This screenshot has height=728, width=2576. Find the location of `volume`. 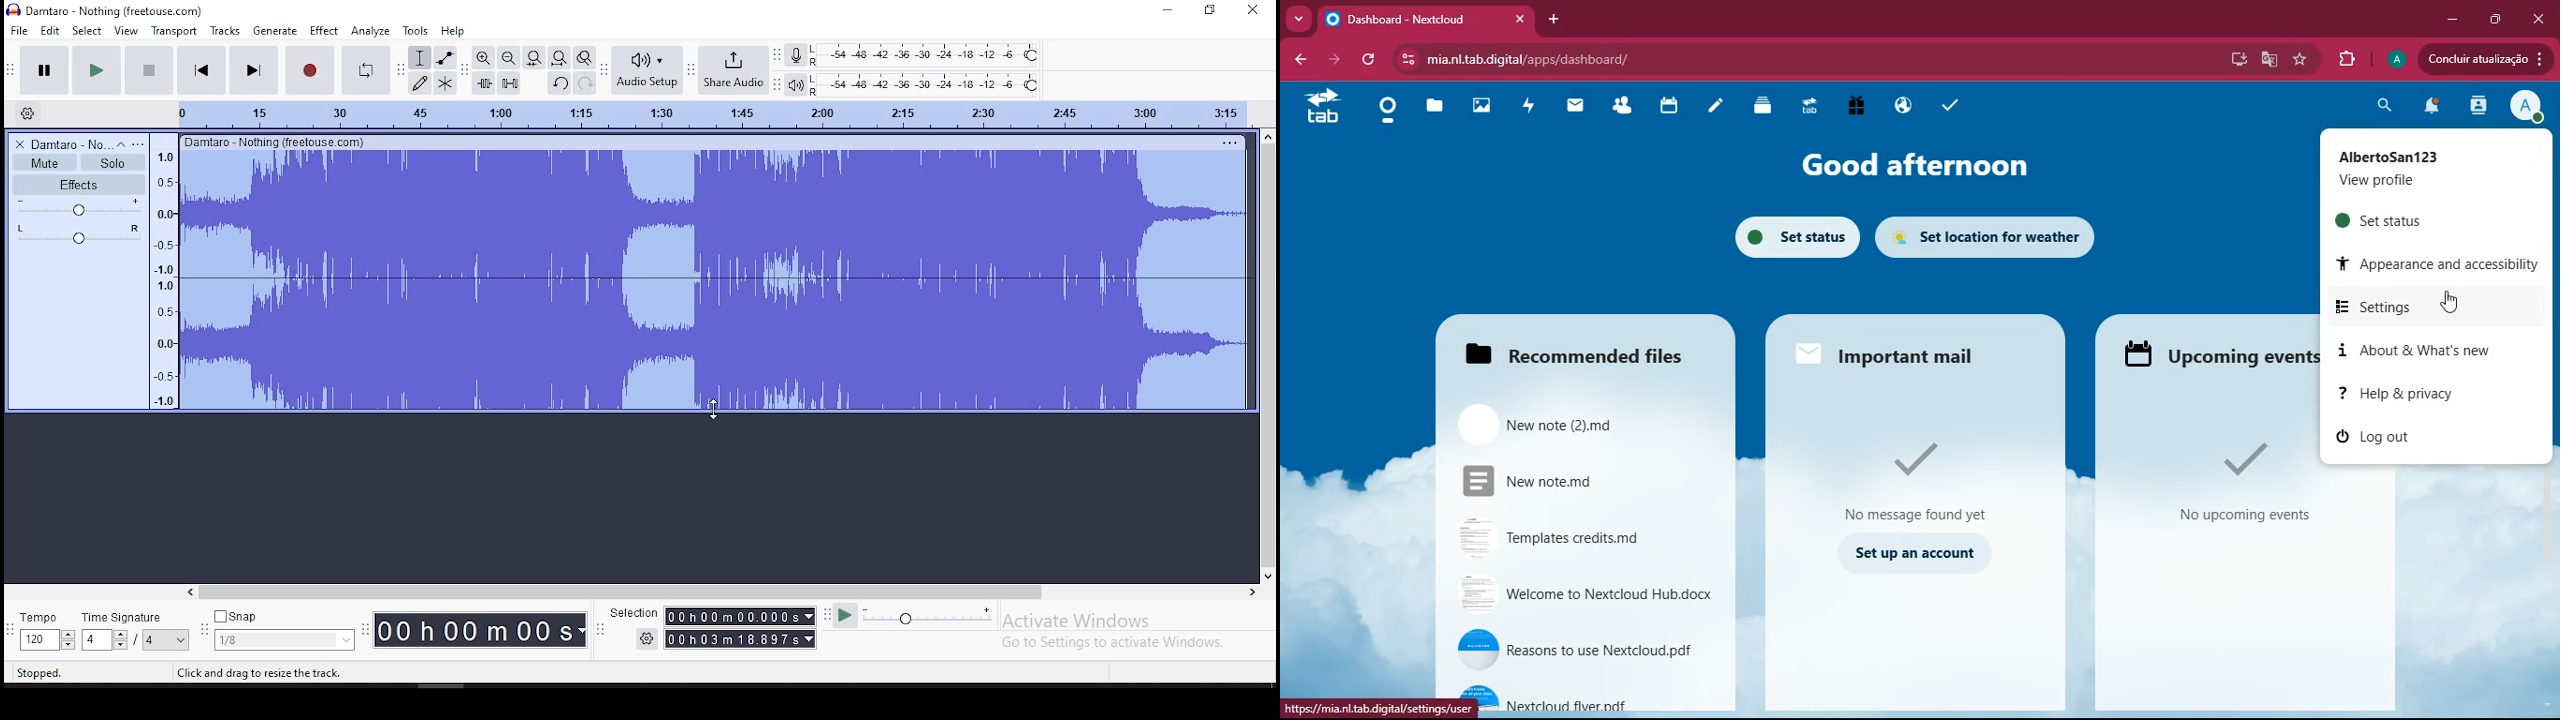

volume is located at coordinates (79, 207).